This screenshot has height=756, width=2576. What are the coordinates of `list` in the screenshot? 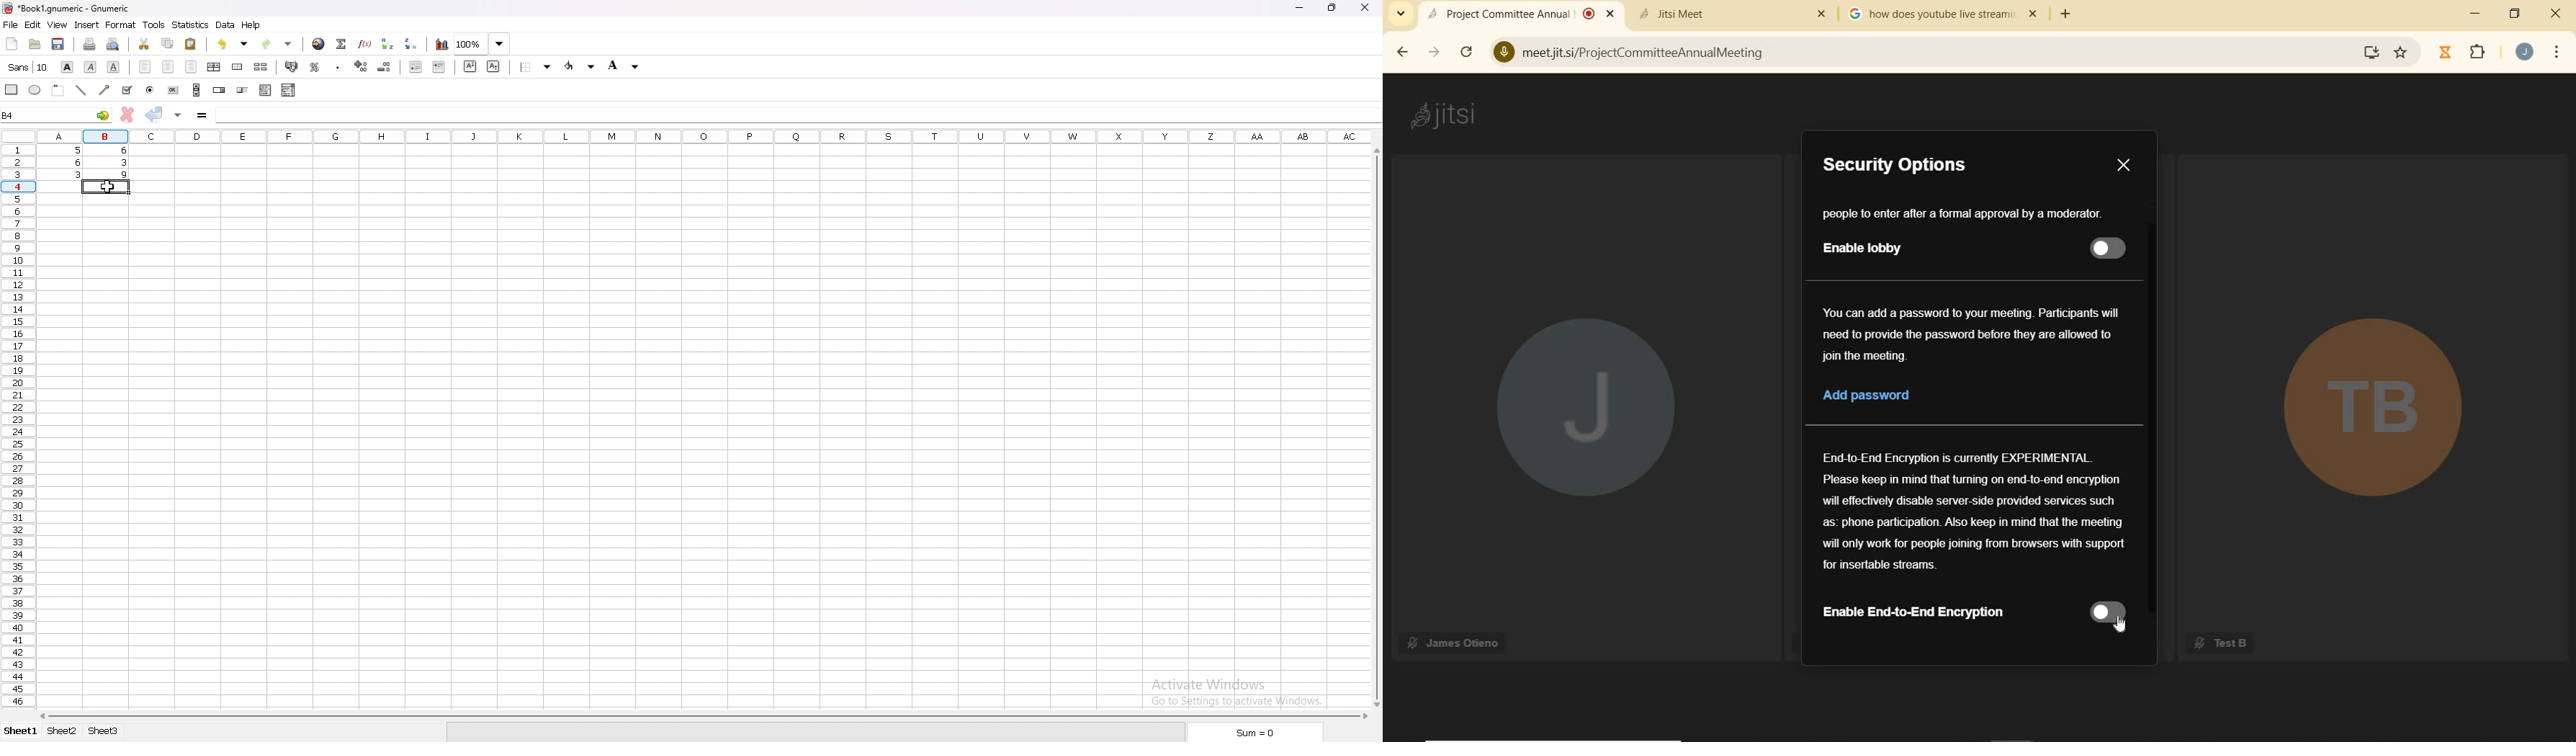 It's located at (265, 89).